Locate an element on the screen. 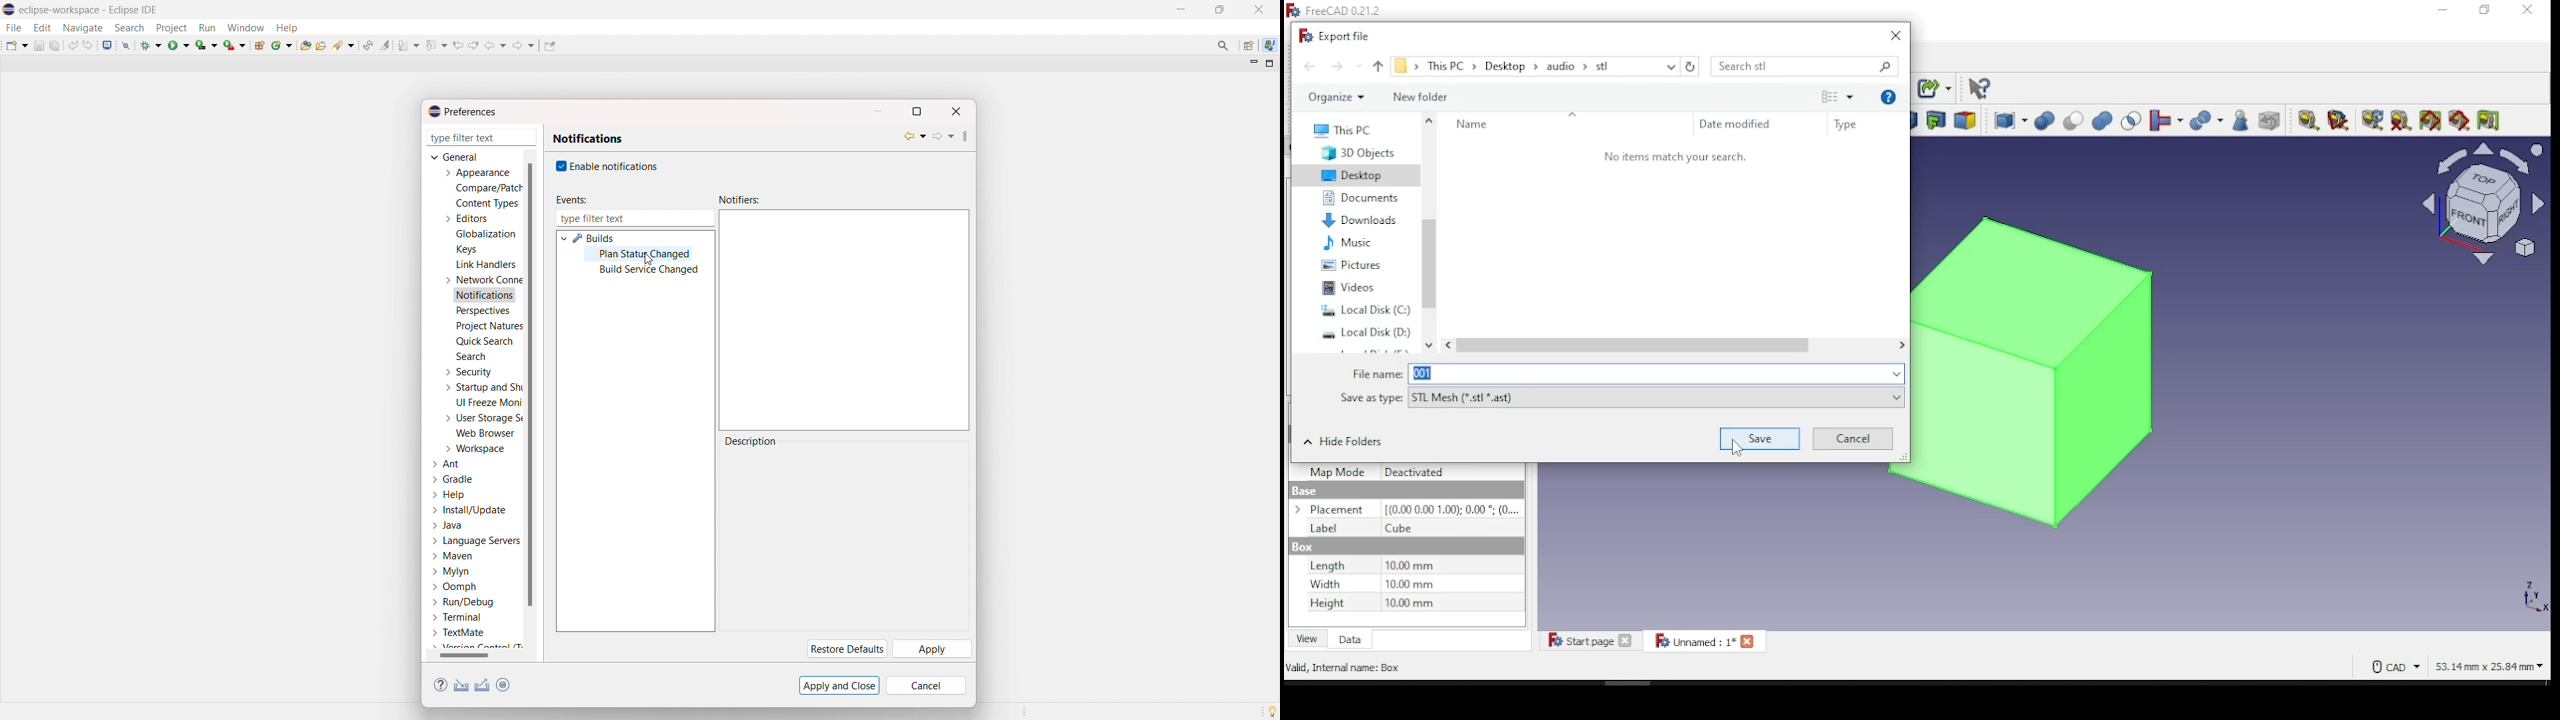 The image size is (2576, 728). data is located at coordinates (1352, 638).